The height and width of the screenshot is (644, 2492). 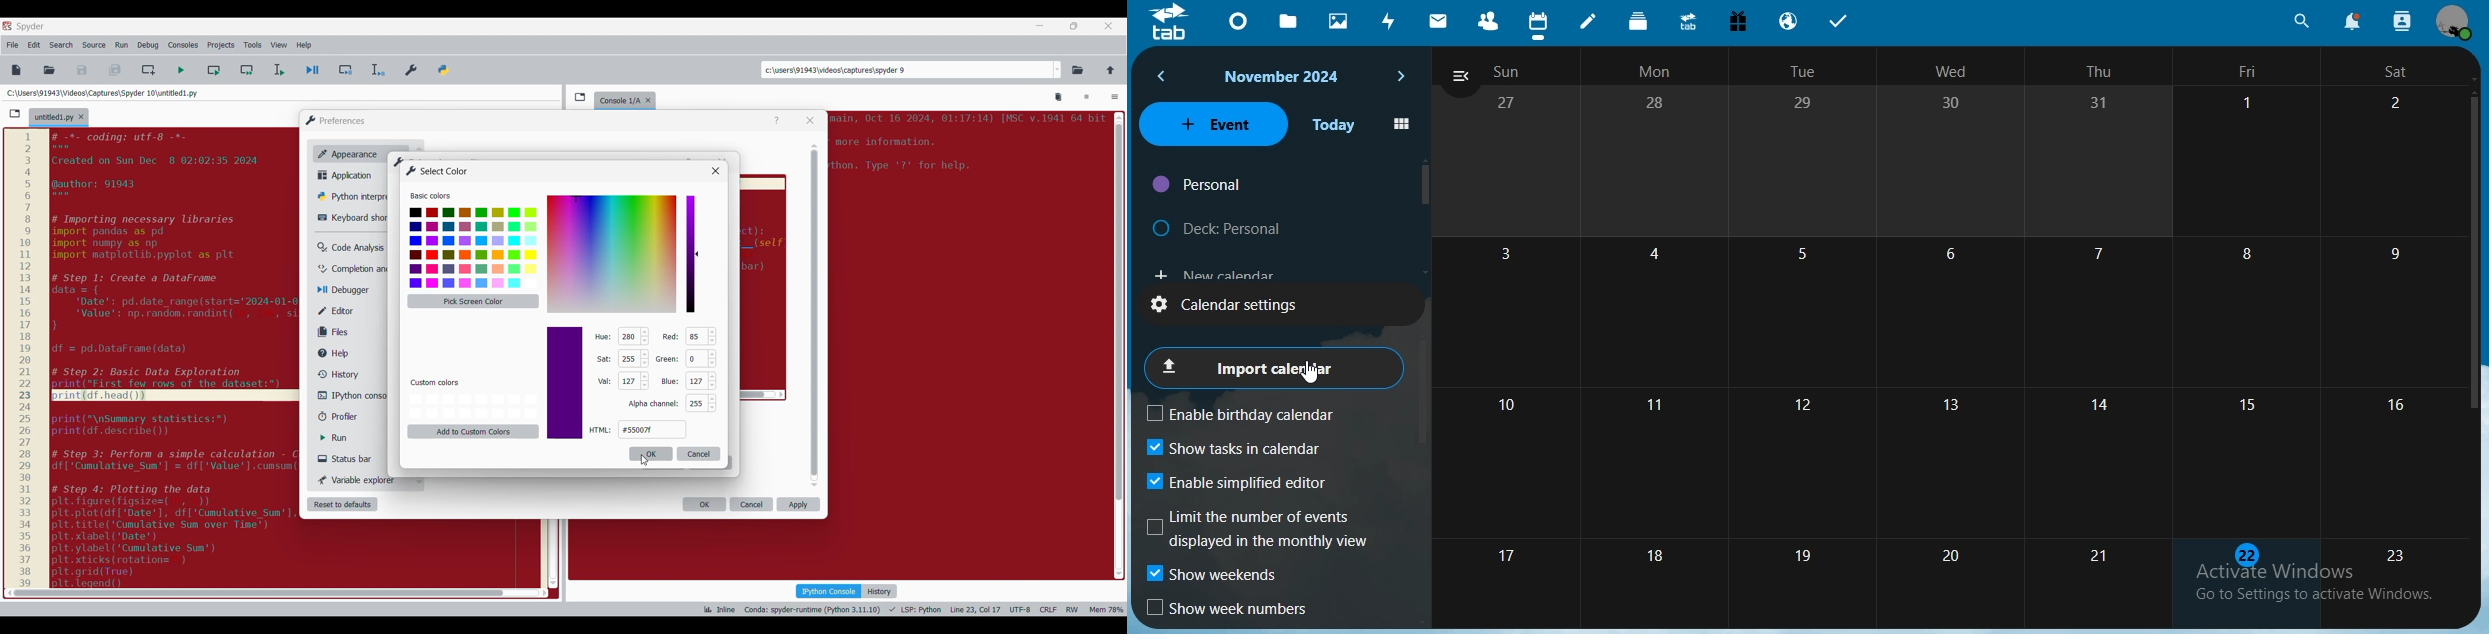 I want to click on Options, so click(x=1115, y=98).